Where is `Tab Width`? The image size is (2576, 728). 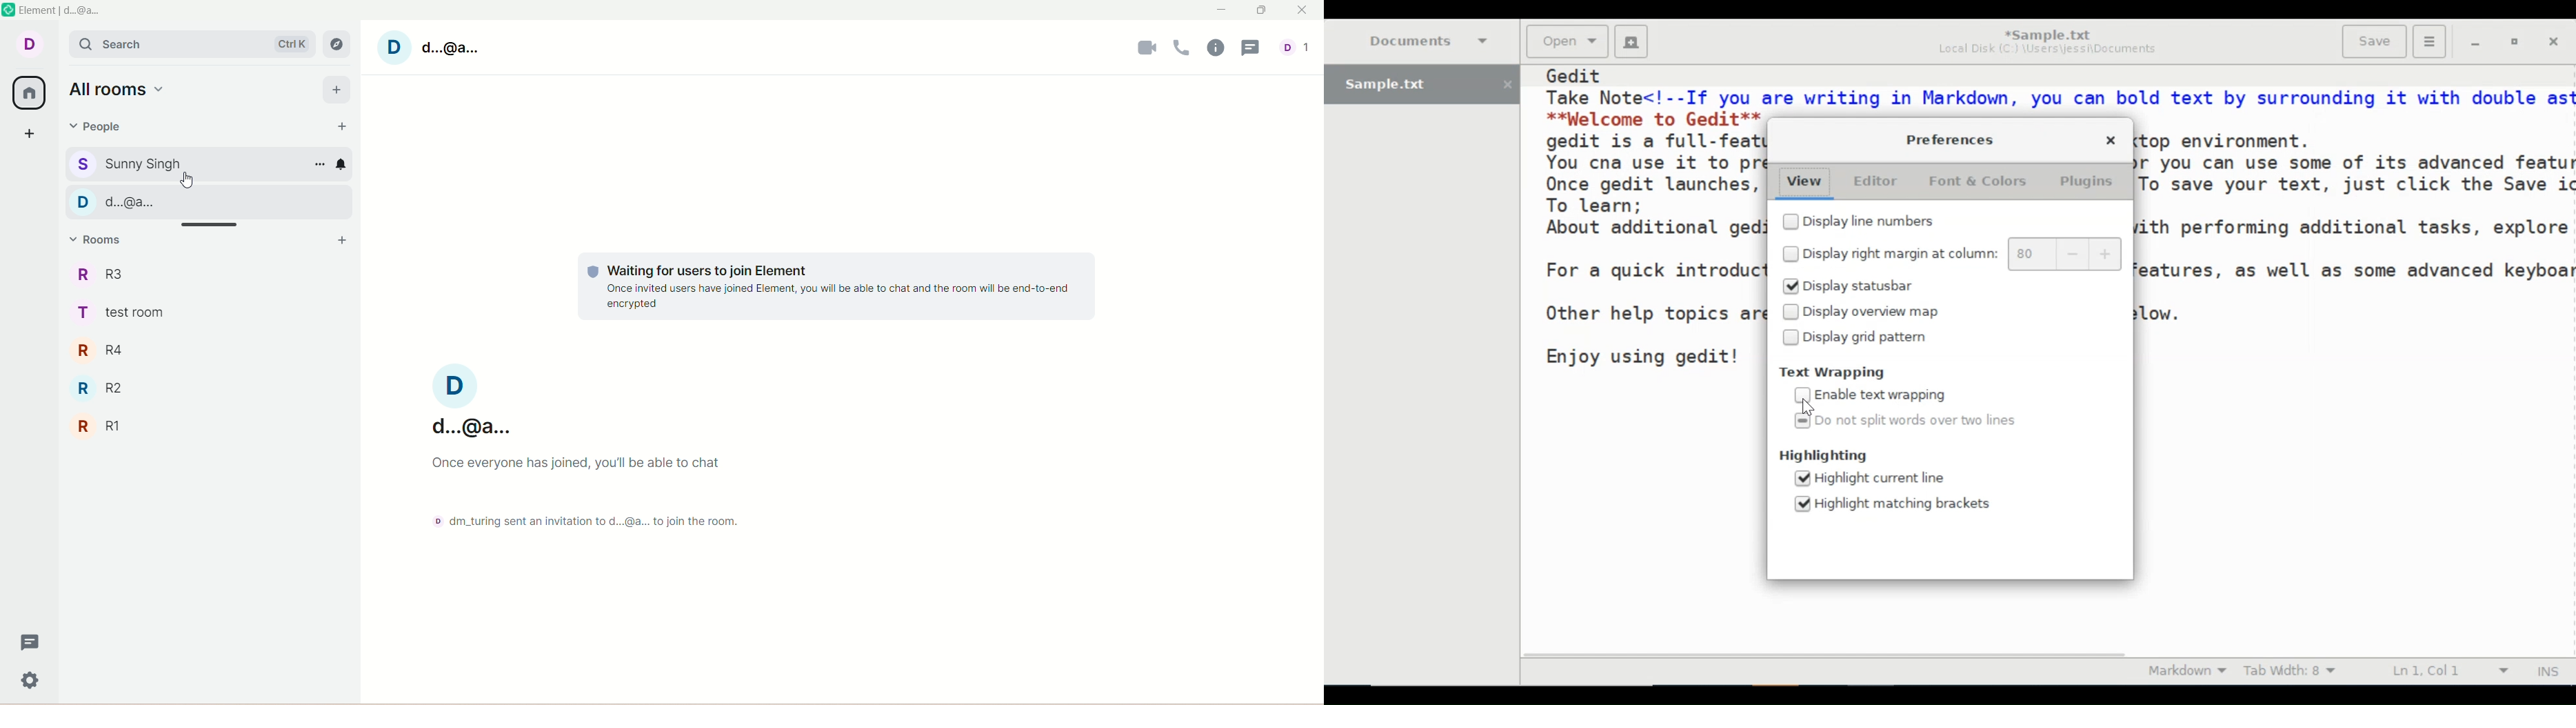
Tab Width is located at coordinates (2295, 670).